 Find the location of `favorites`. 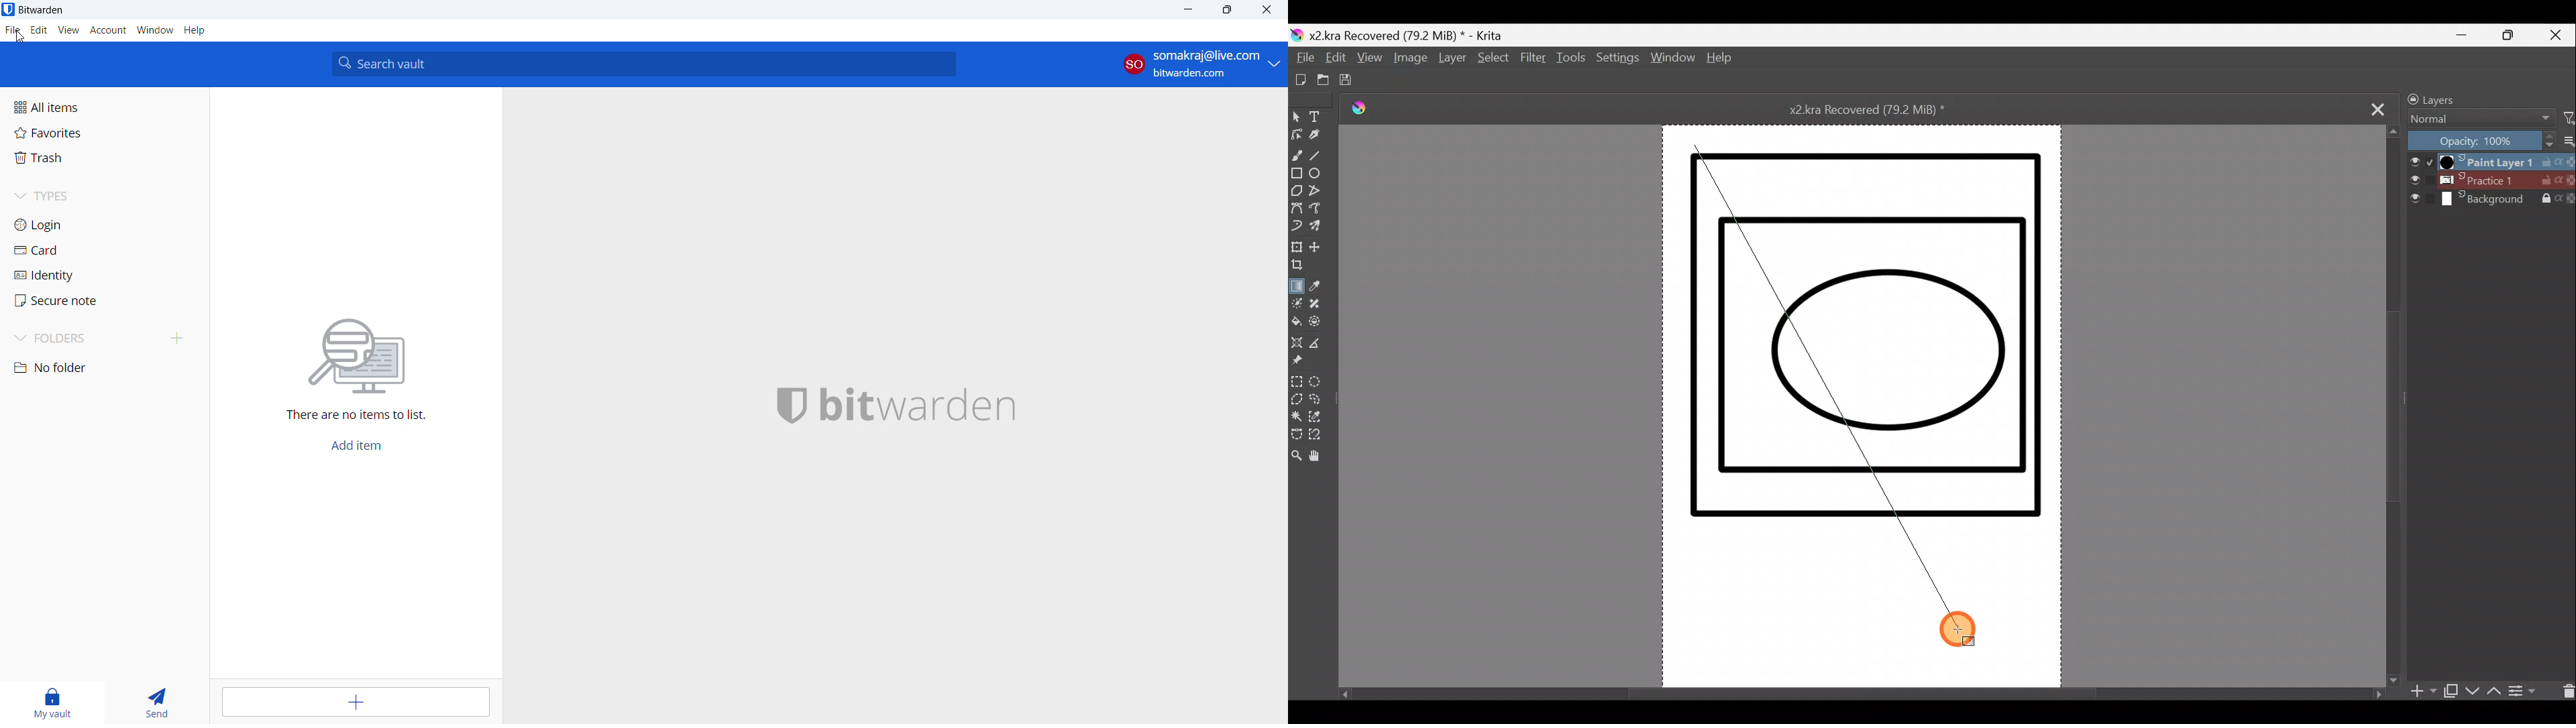

favorites is located at coordinates (103, 133).